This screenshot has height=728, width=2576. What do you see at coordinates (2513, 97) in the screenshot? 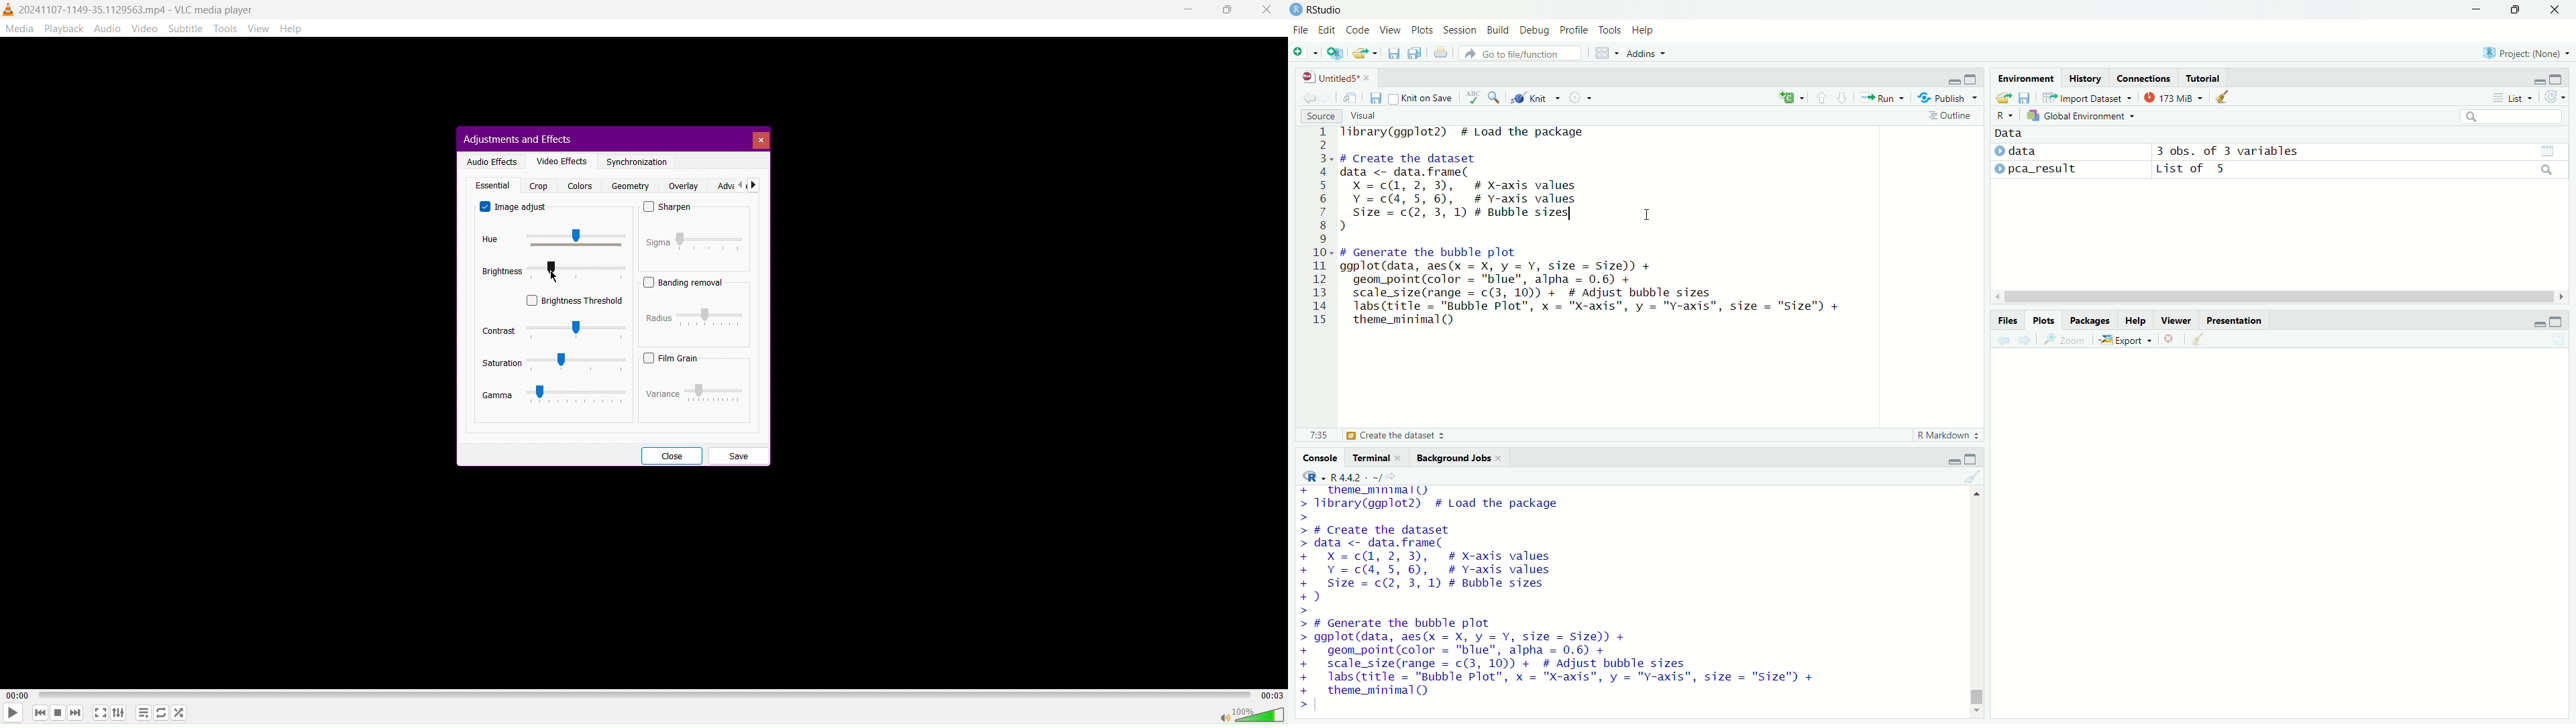
I see `list view` at bounding box center [2513, 97].